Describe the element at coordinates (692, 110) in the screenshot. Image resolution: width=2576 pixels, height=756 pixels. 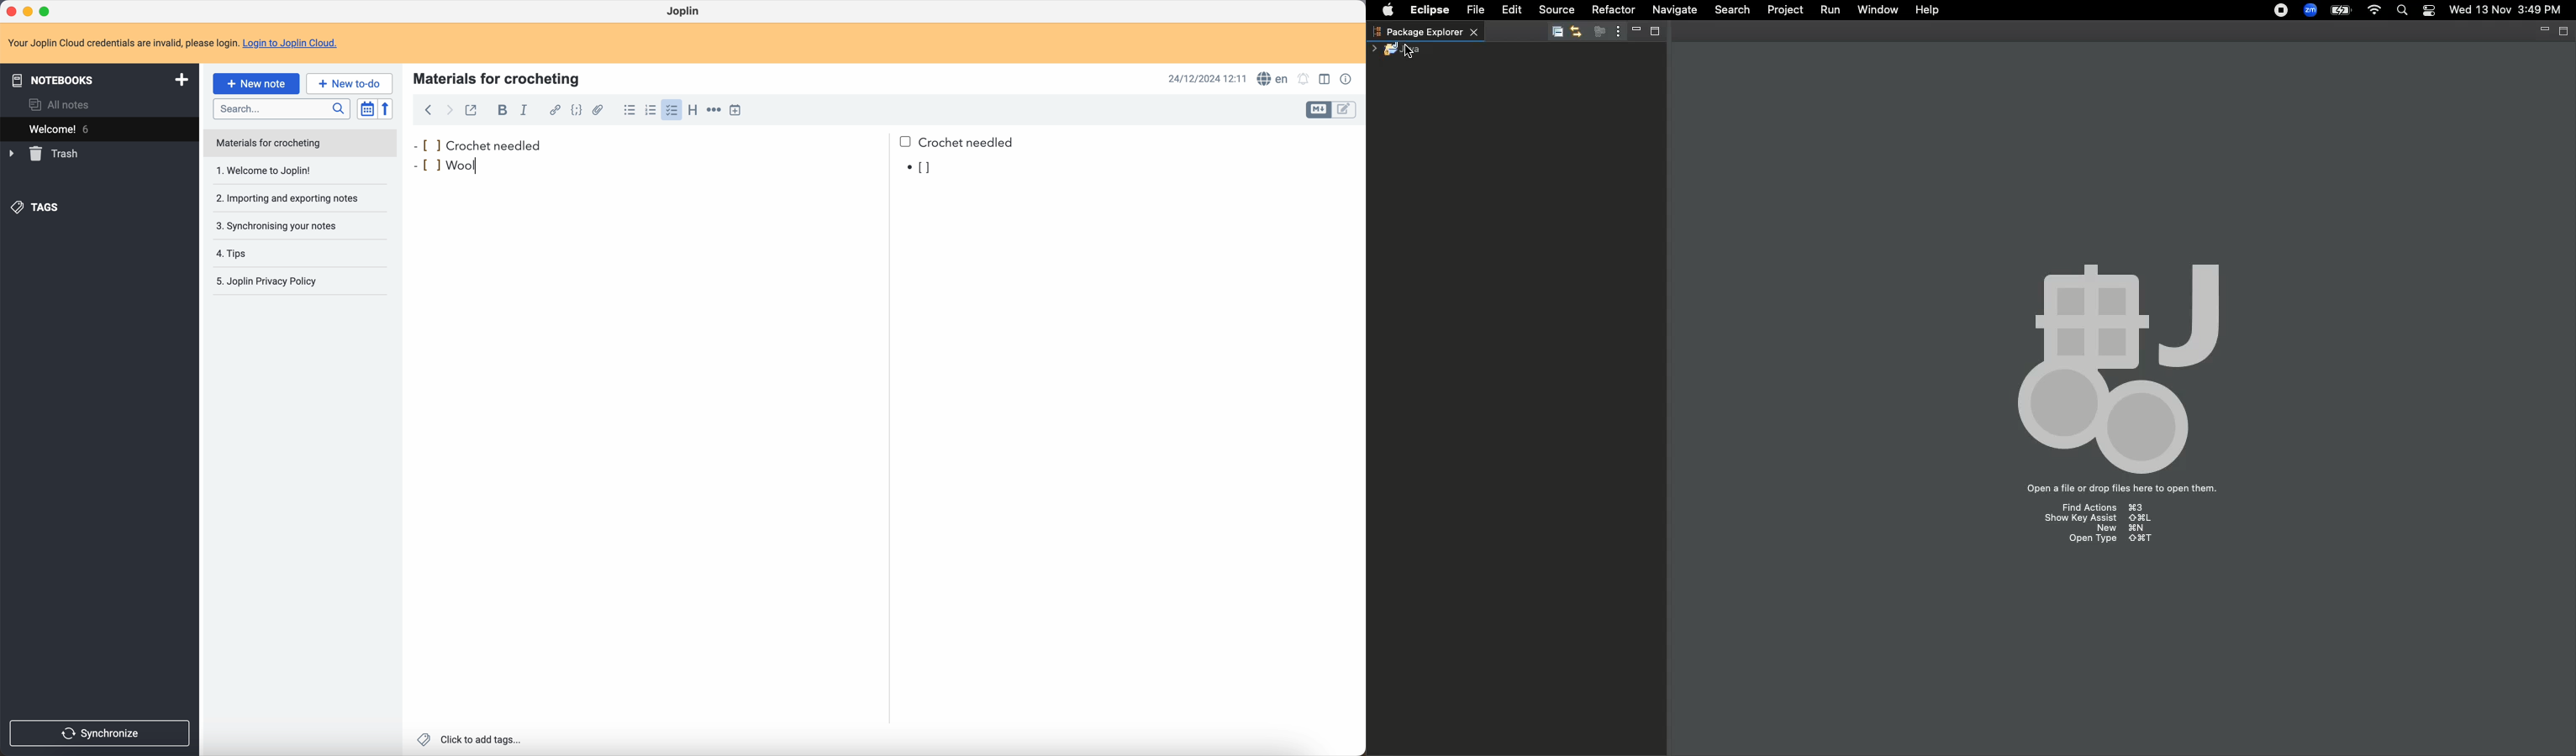
I see `heading` at that location.